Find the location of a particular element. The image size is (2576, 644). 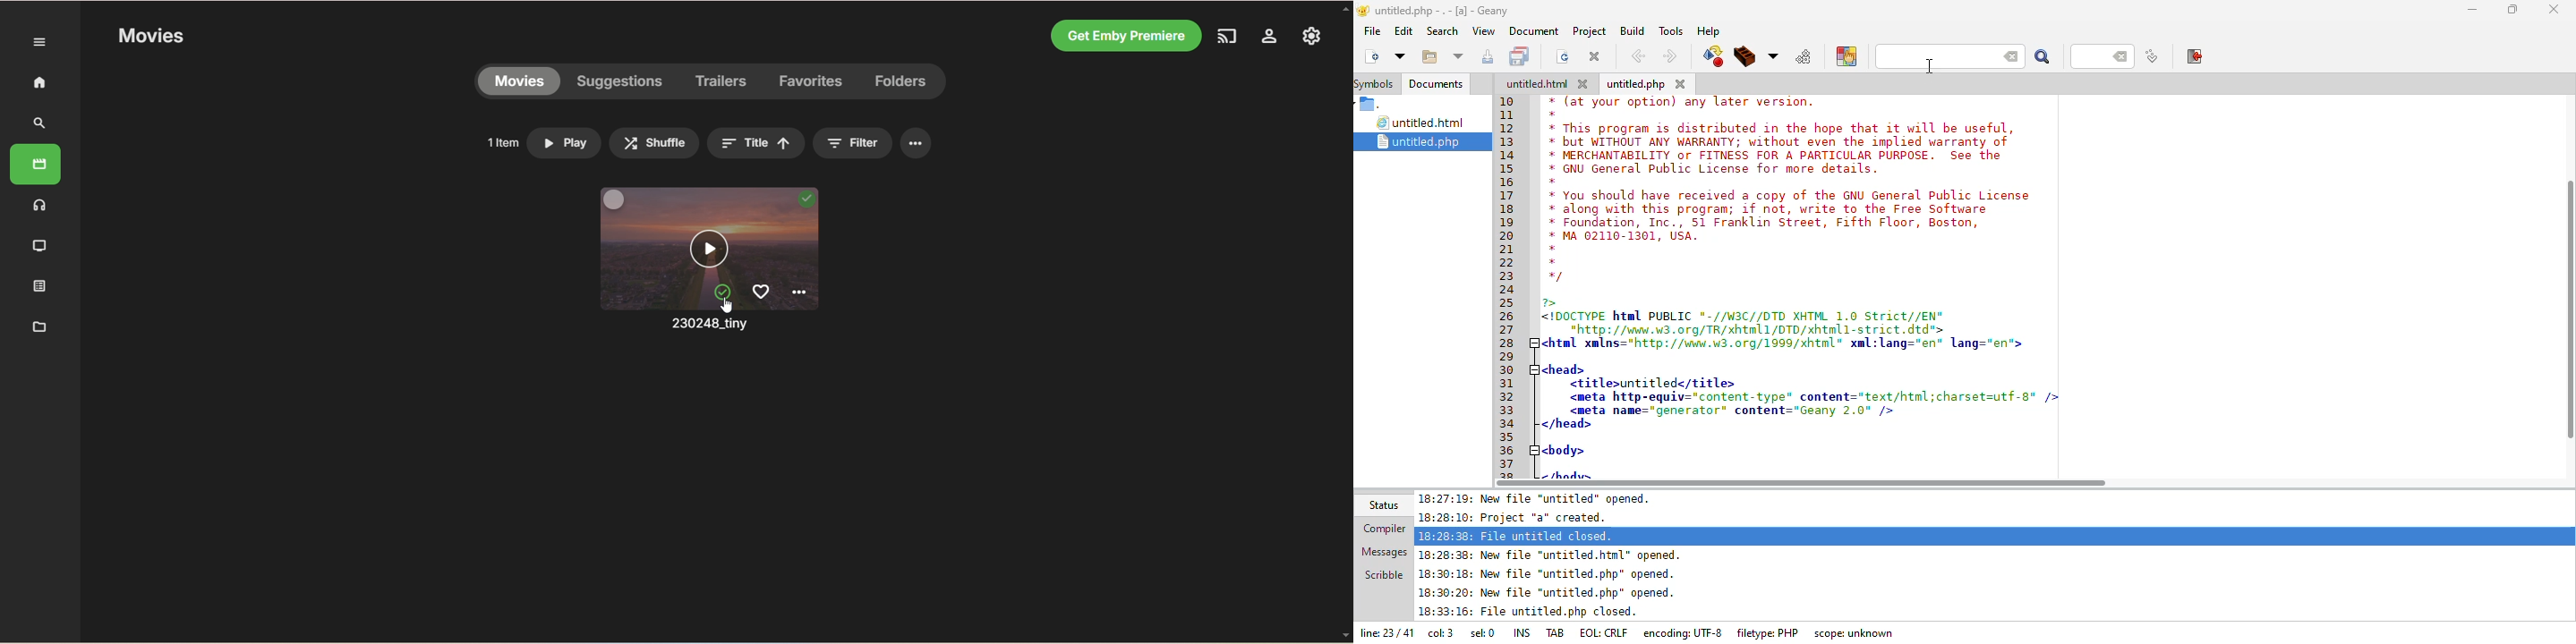

<meta name="generator" content="Geany 2.0" /> is located at coordinates (1734, 411).